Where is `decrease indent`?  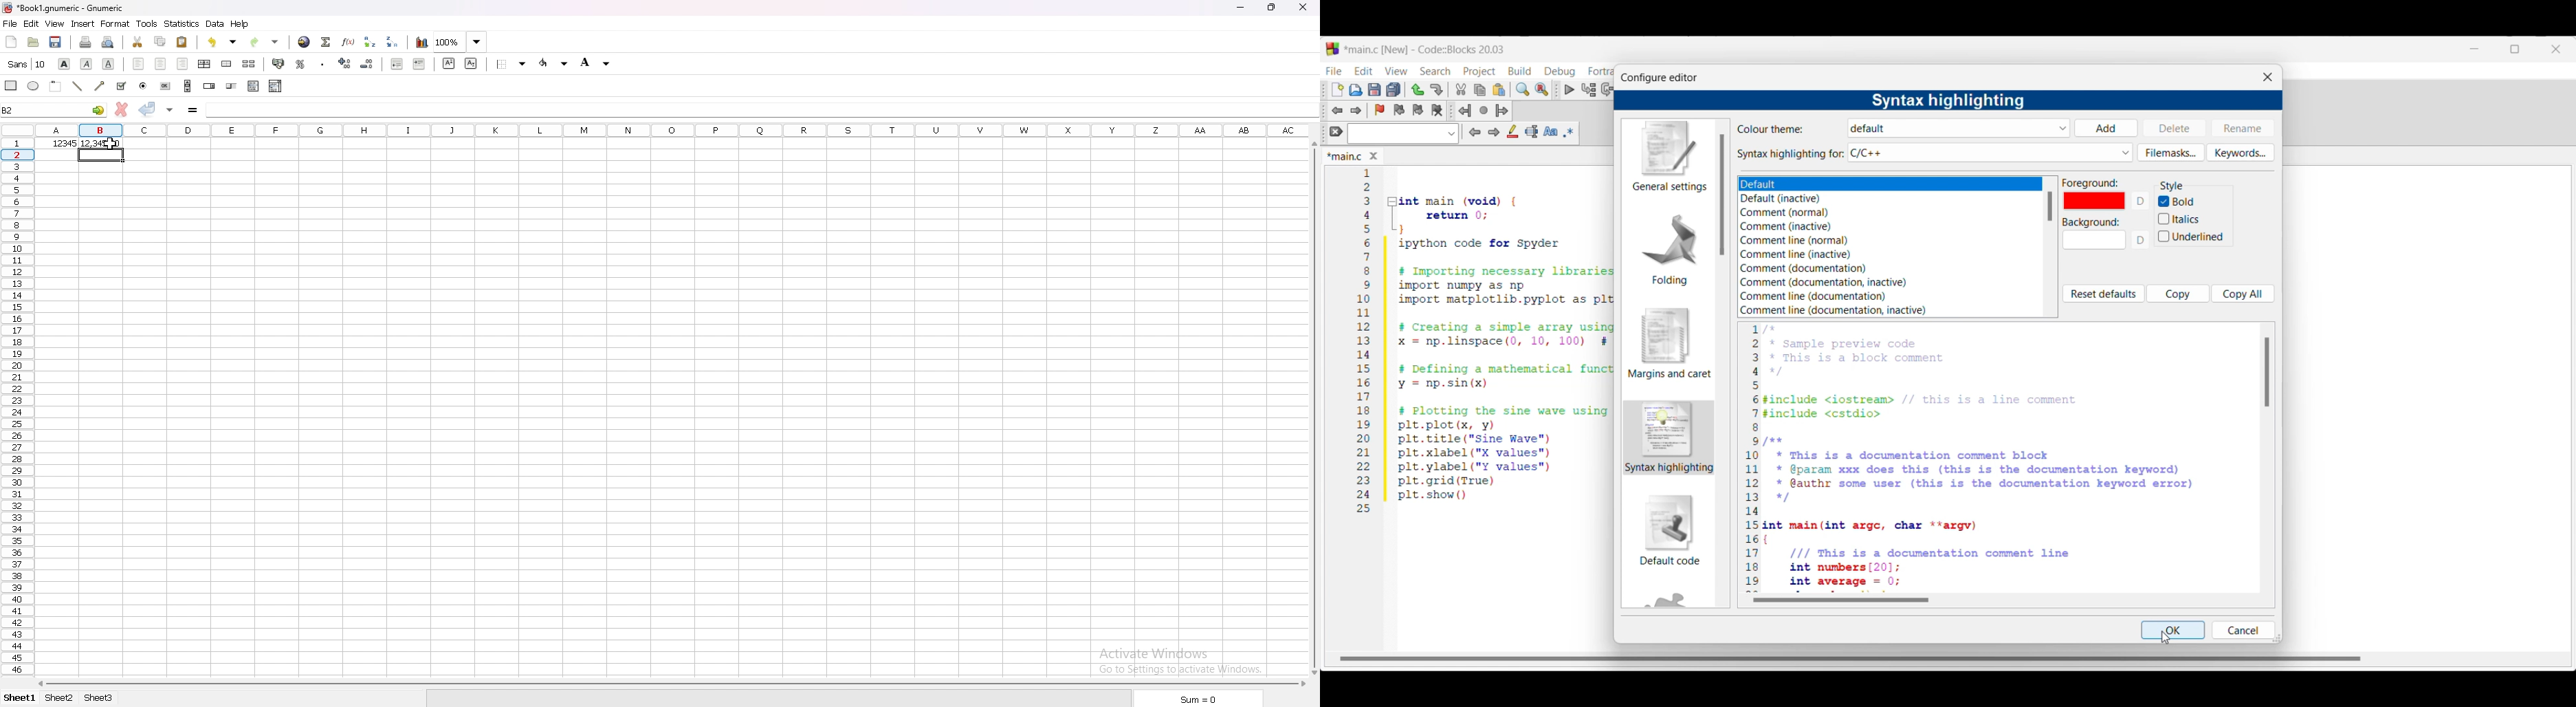
decrease indent is located at coordinates (398, 63).